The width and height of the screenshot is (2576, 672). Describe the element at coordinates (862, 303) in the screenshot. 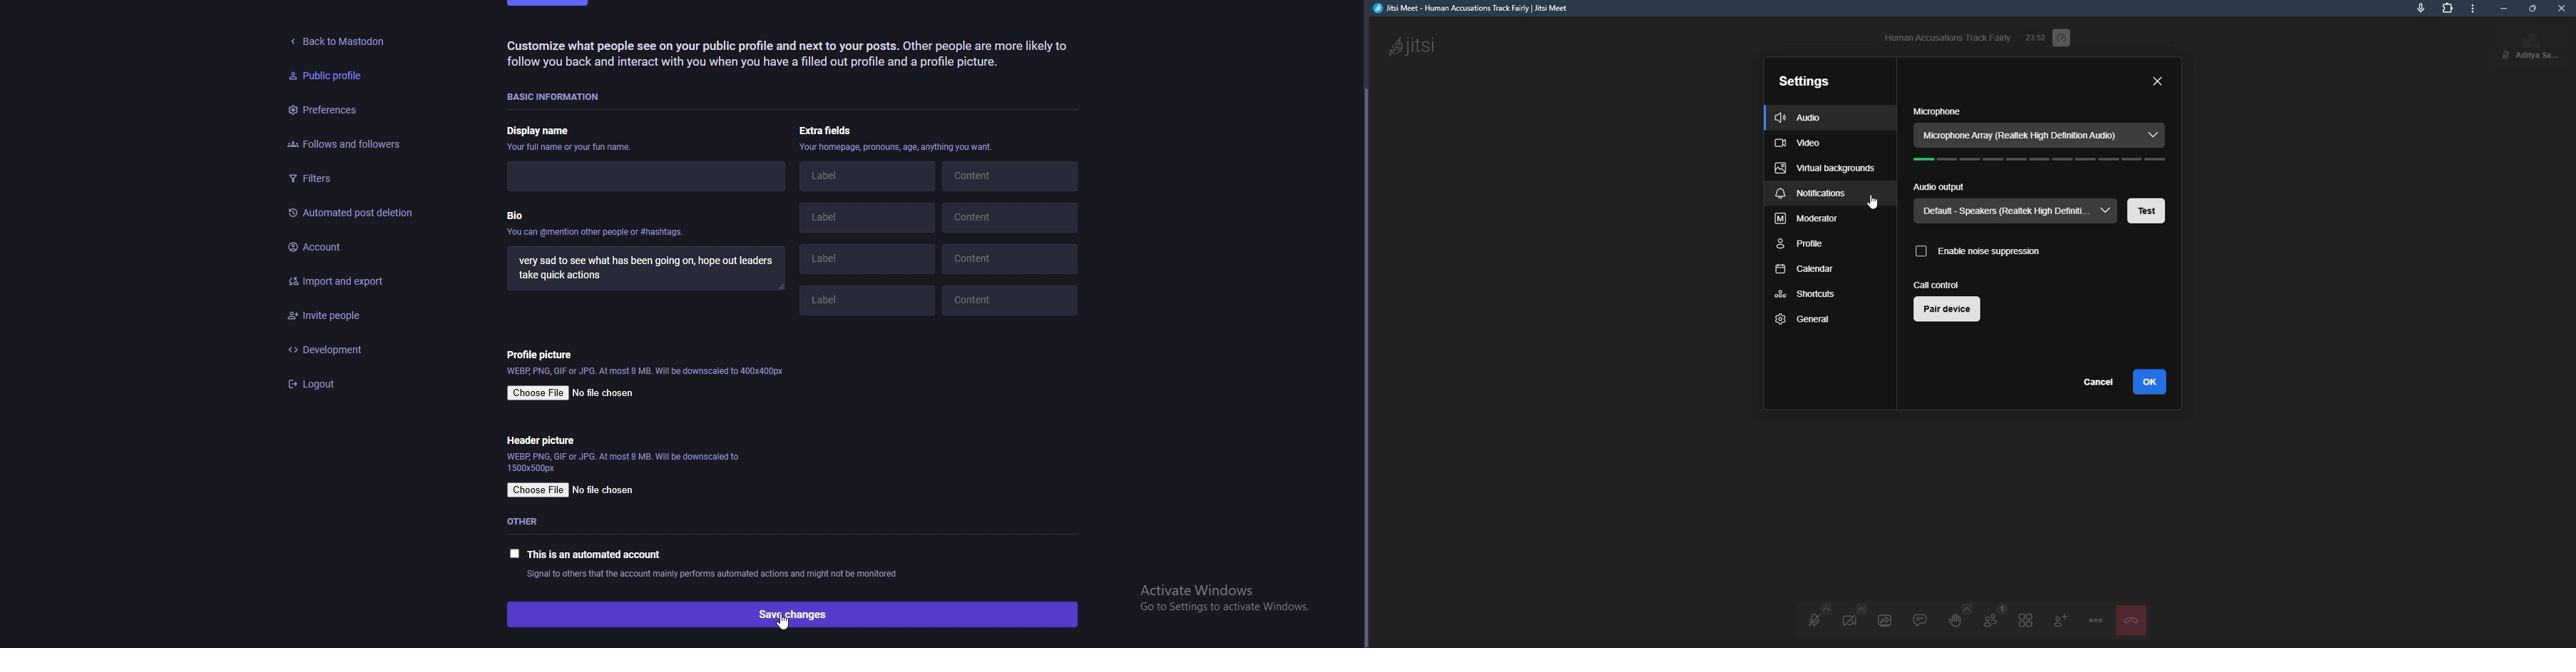

I see `label` at that location.